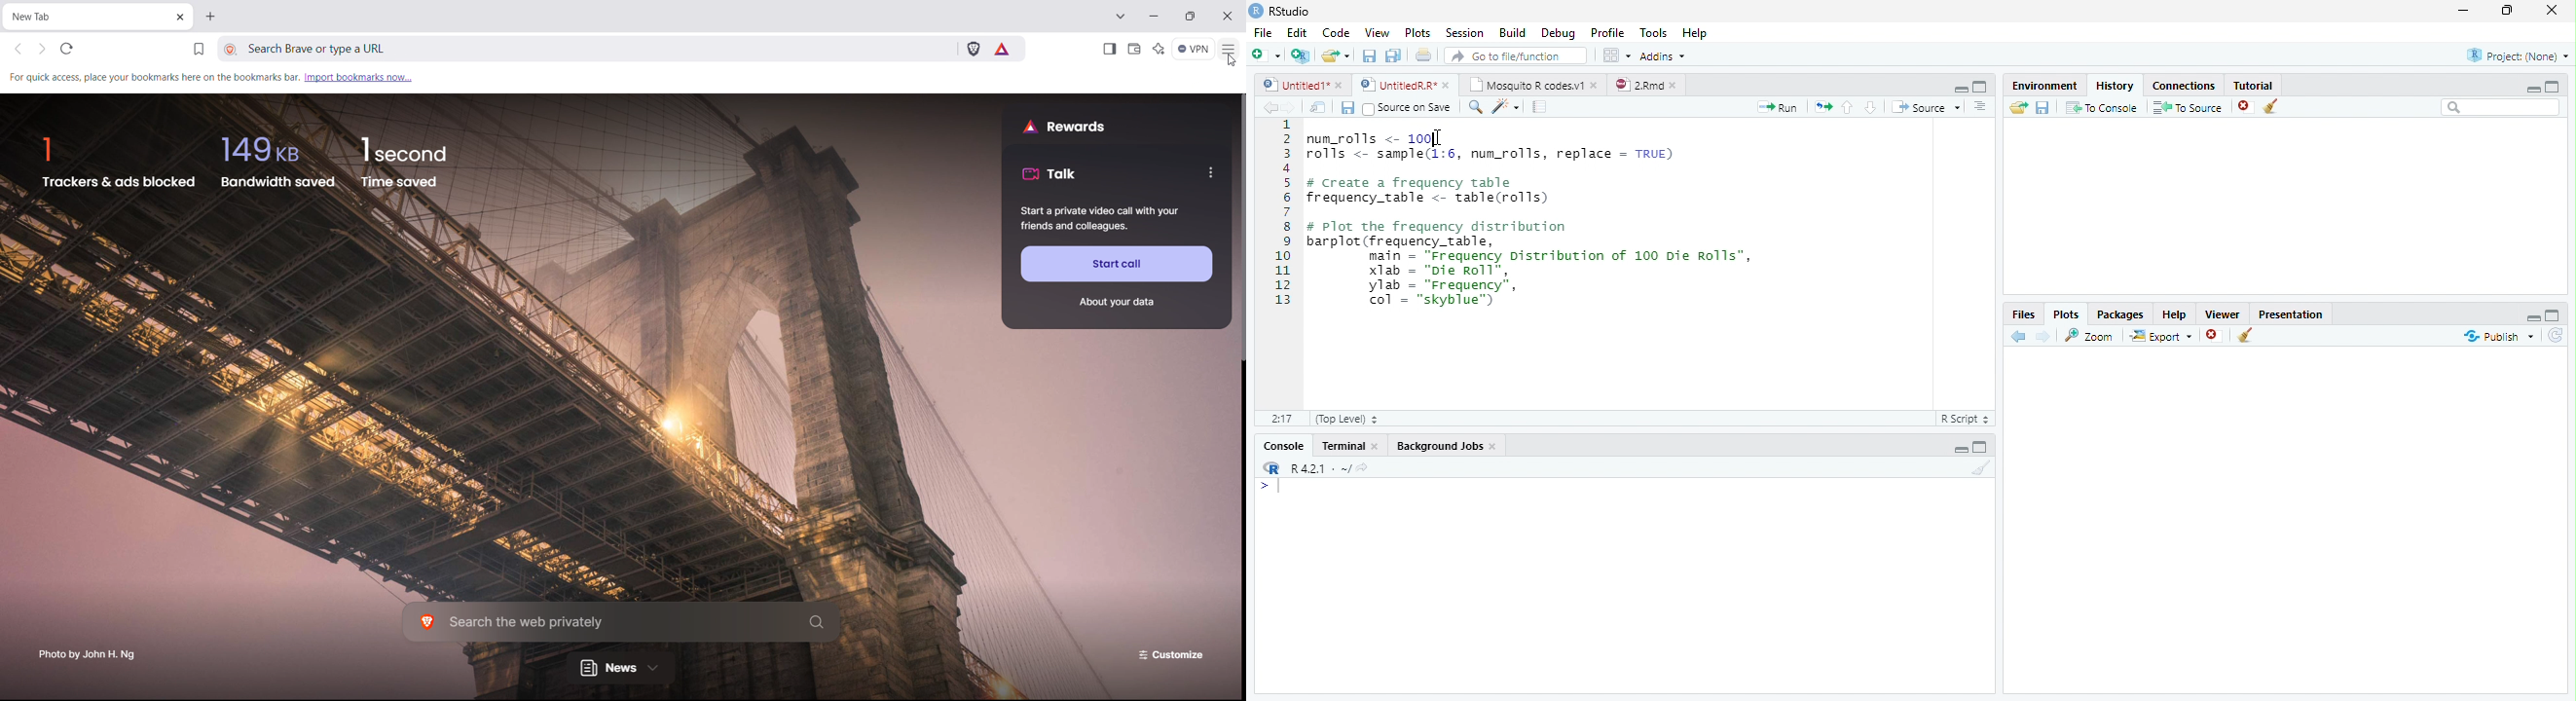  What do you see at coordinates (1338, 30) in the screenshot?
I see `Code` at bounding box center [1338, 30].